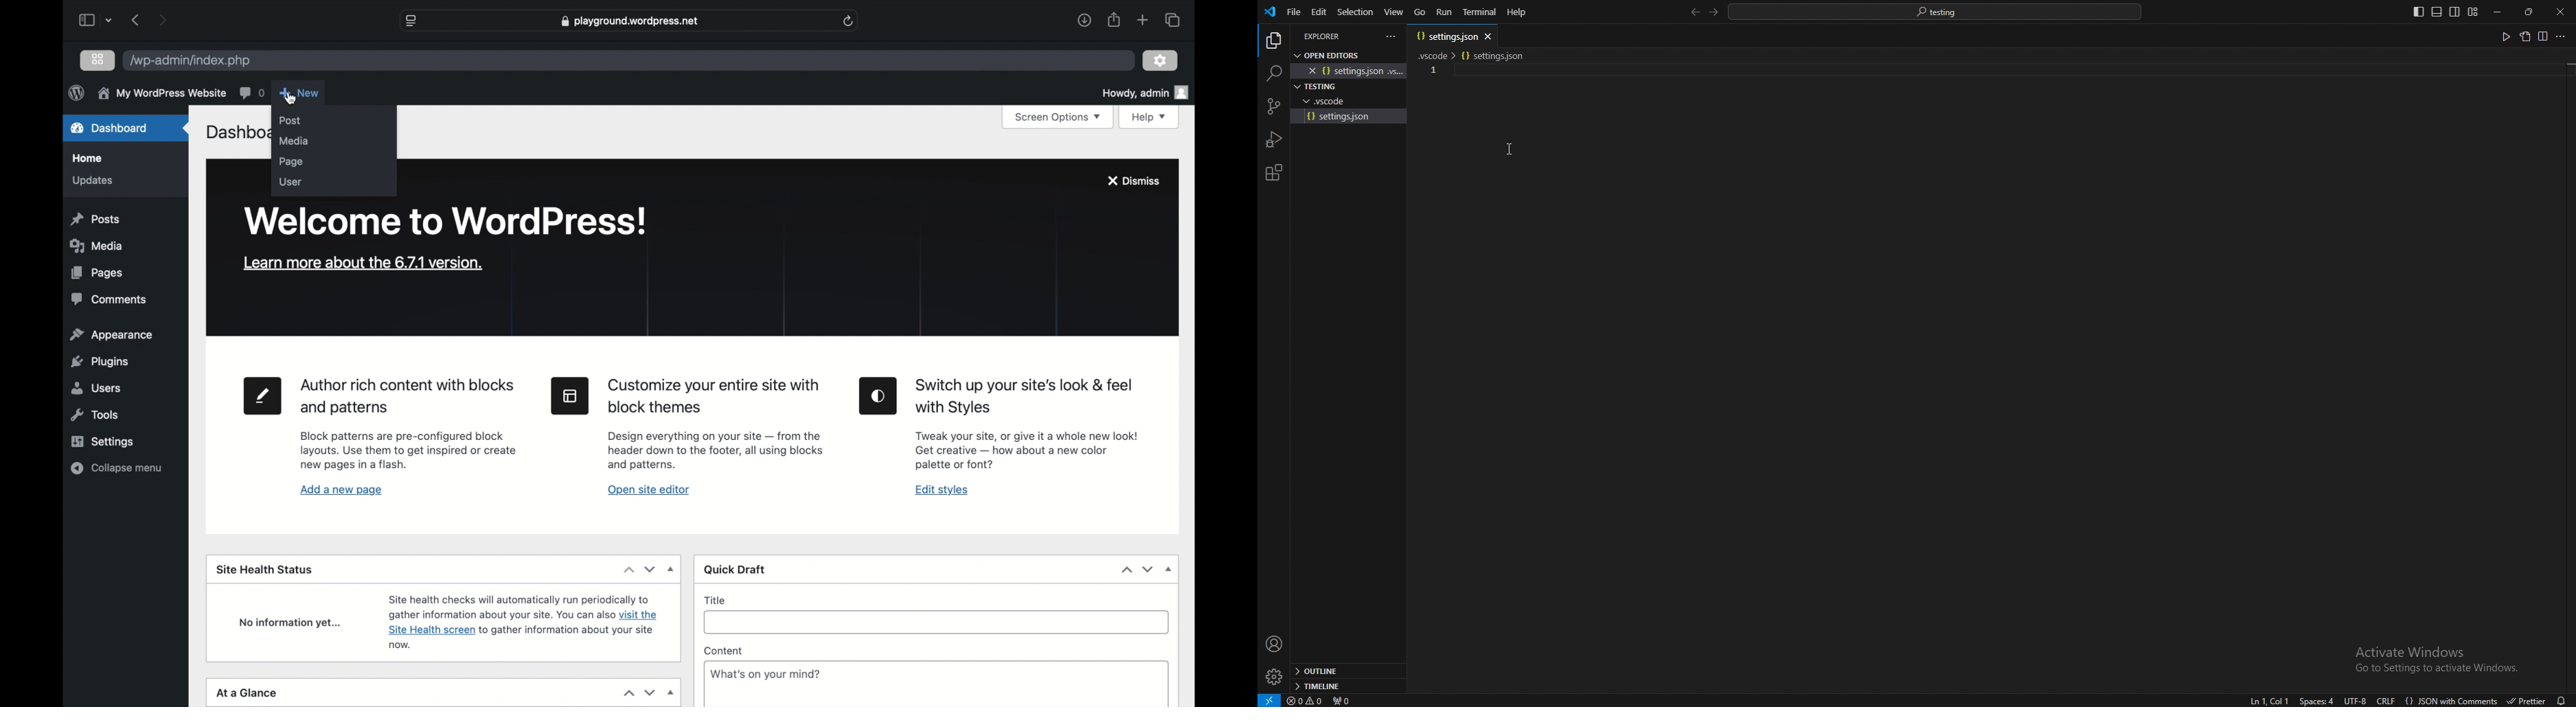 The image size is (2576, 728). Describe the element at coordinates (1273, 172) in the screenshot. I see `extension` at that location.